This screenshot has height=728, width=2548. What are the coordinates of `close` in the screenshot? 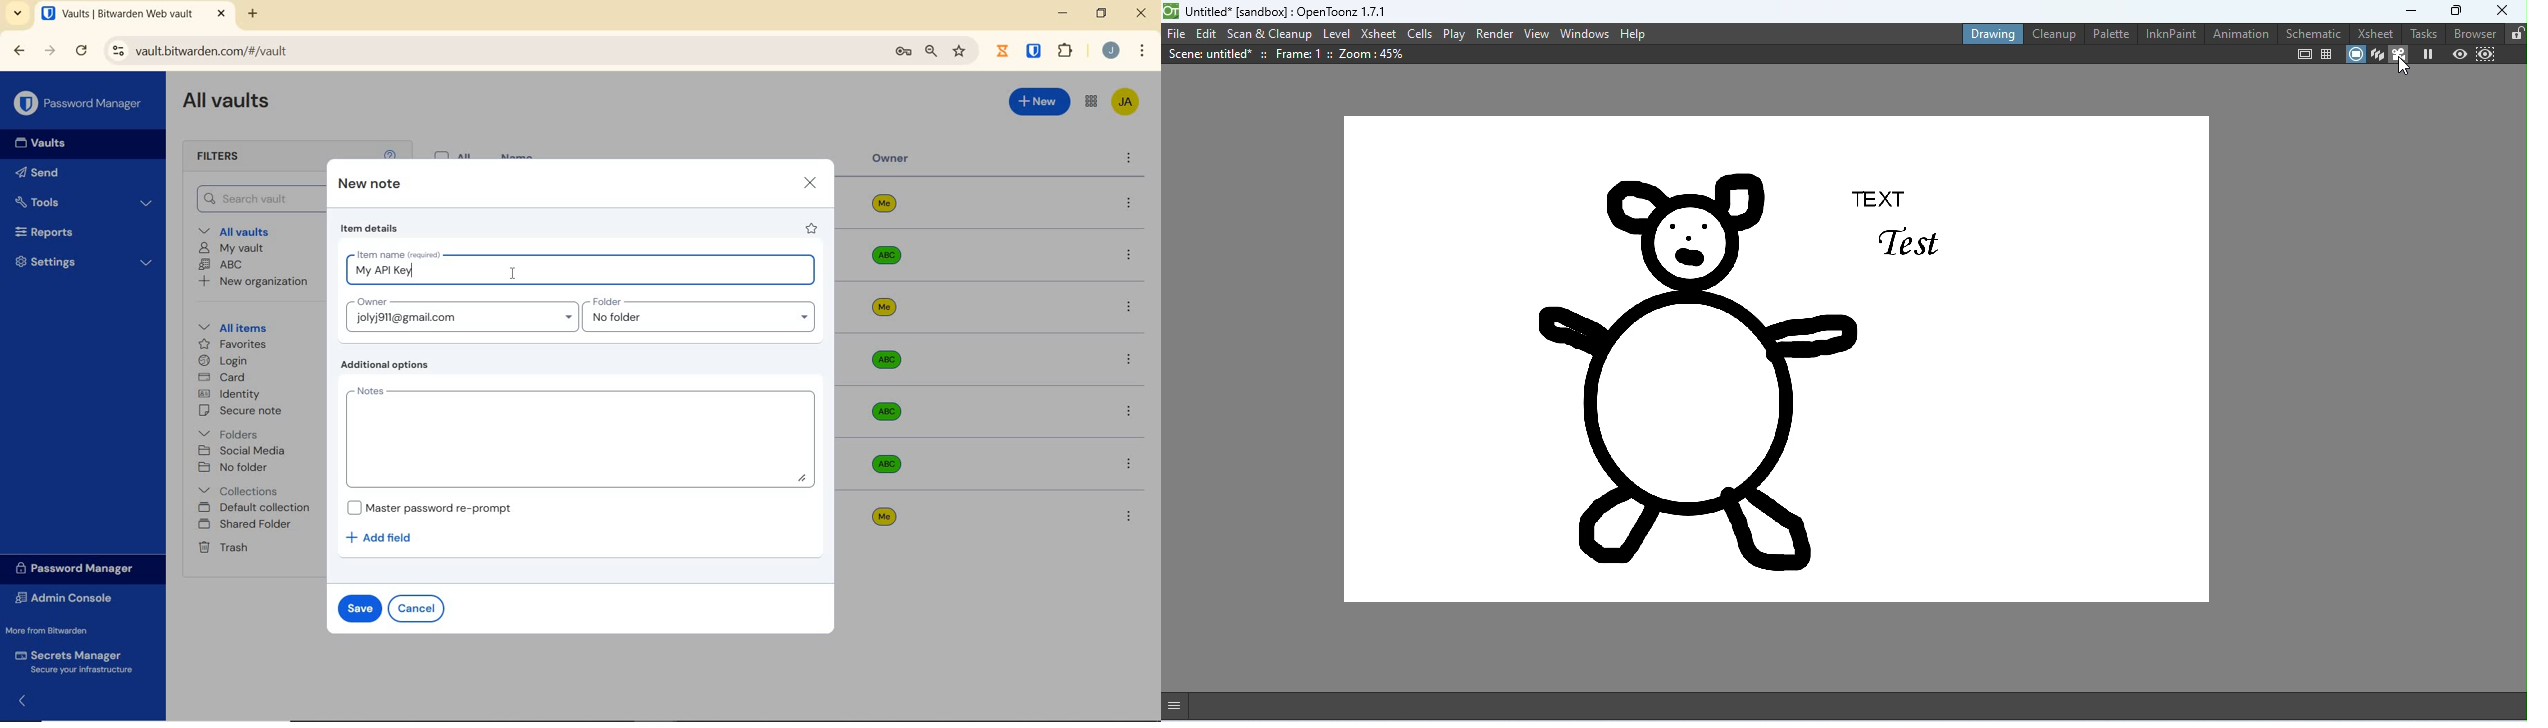 It's located at (811, 182).